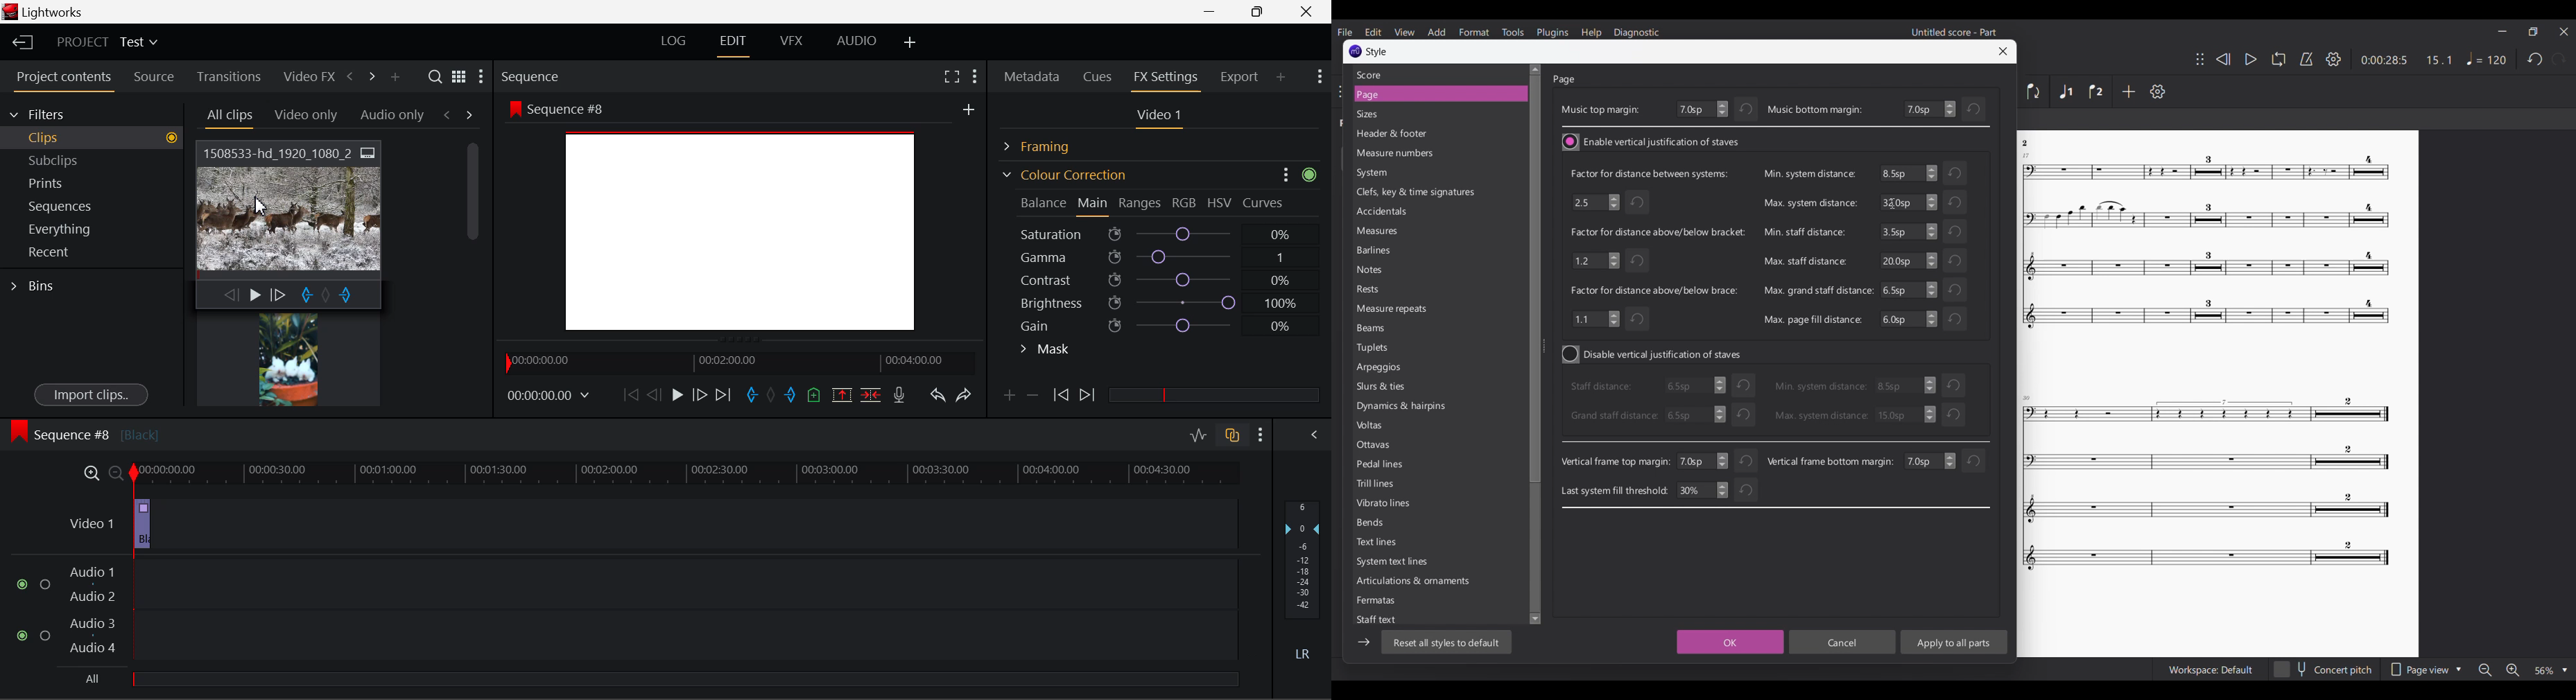 The height and width of the screenshot is (700, 2576). Describe the element at coordinates (1908, 261) in the screenshot. I see `20.0sp` at that location.